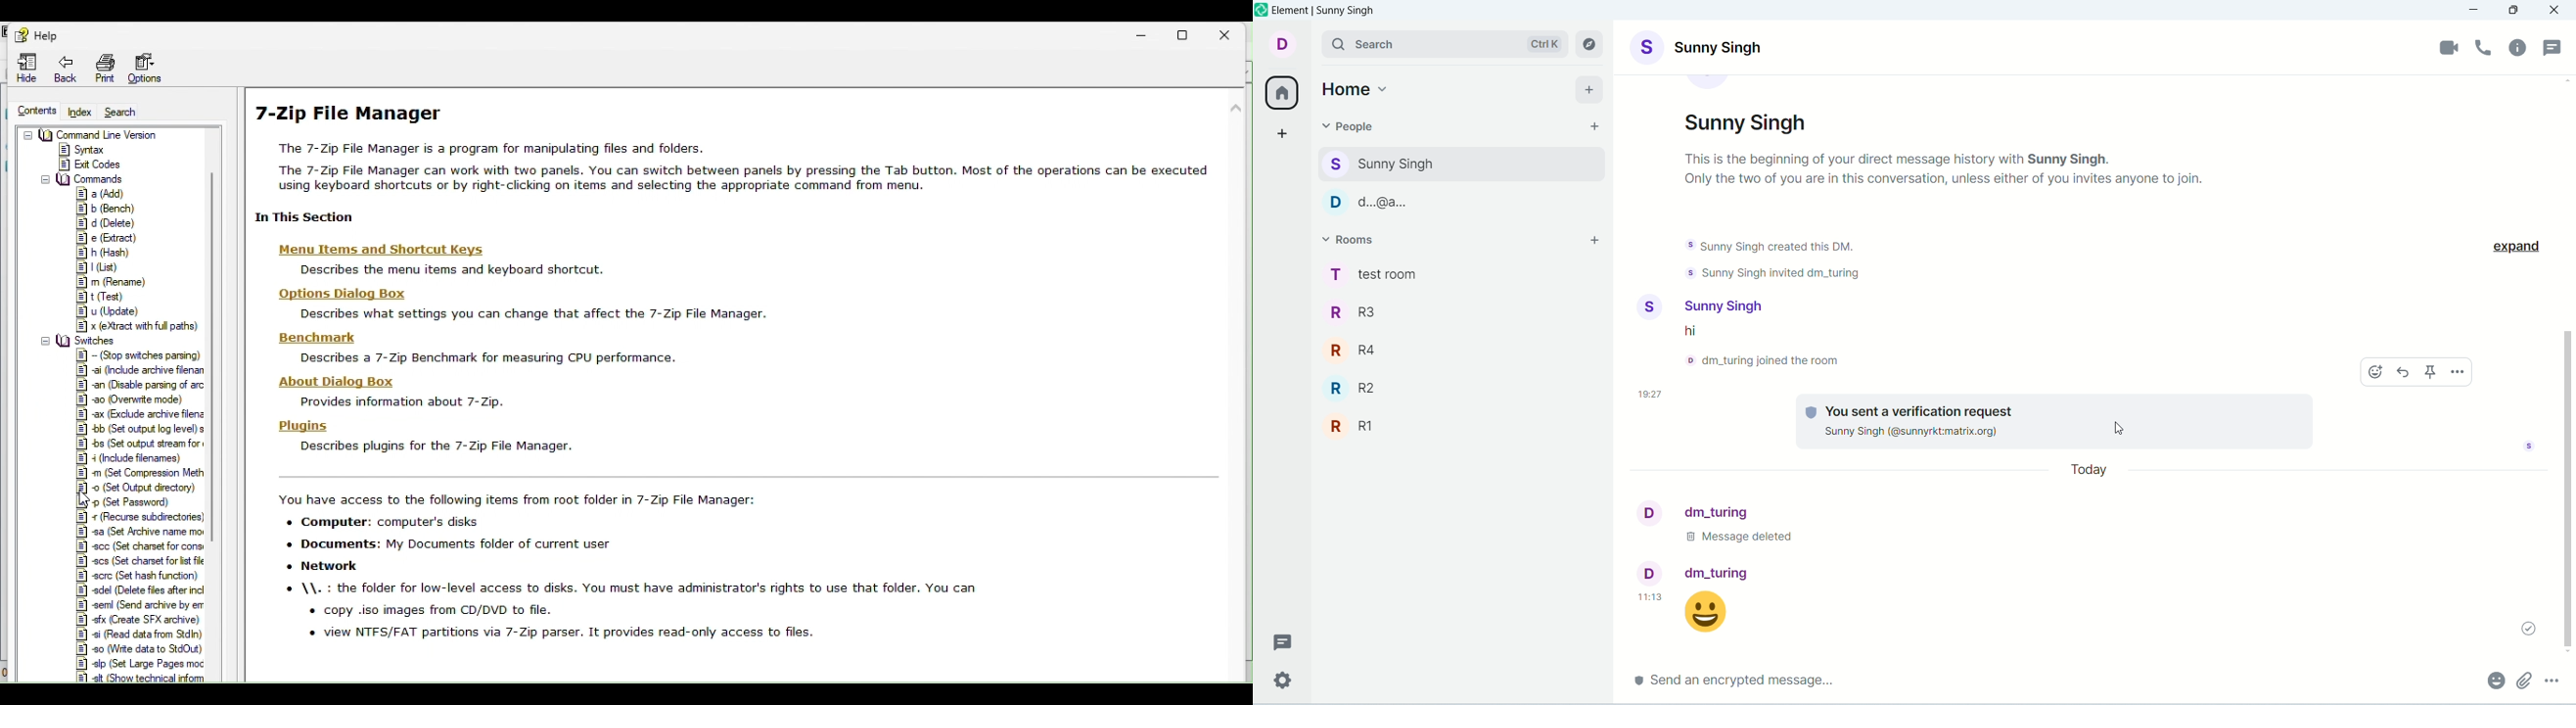 The height and width of the screenshot is (728, 2576). I want to click on explore rooms, so click(1591, 45).